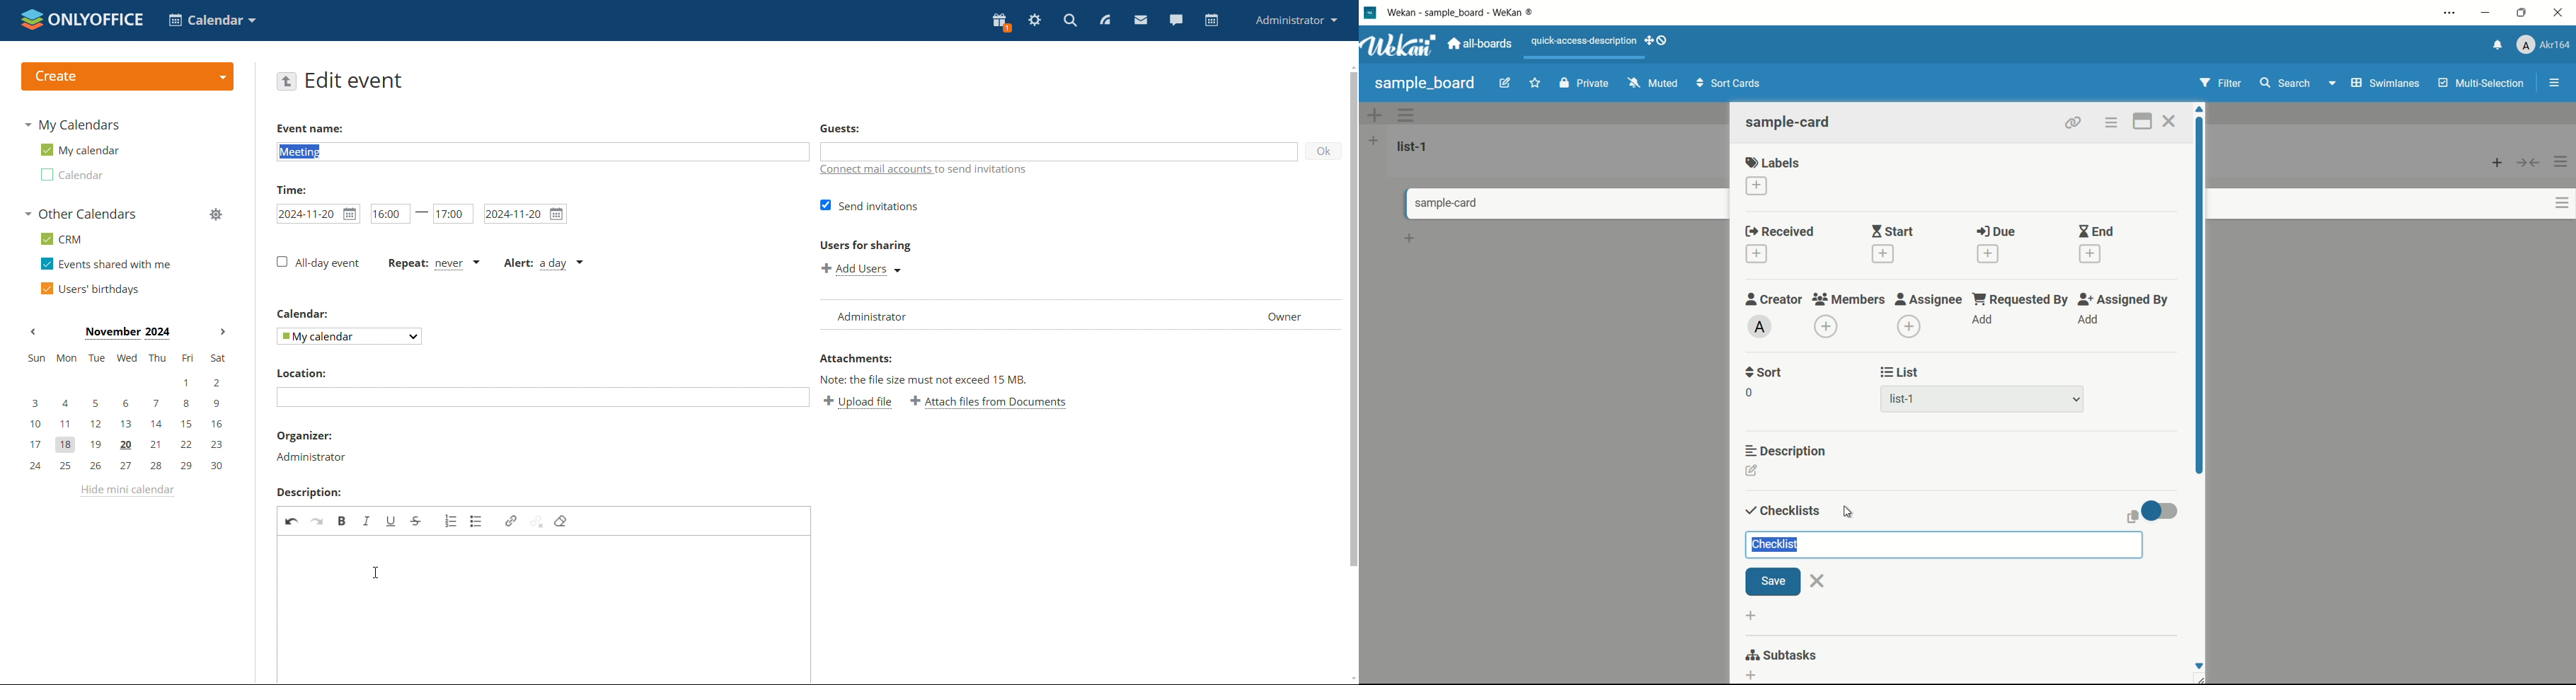 The height and width of the screenshot is (700, 2576). What do you see at coordinates (1585, 84) in the screenshot?
I see `private` at bounding box center [1585, 84].